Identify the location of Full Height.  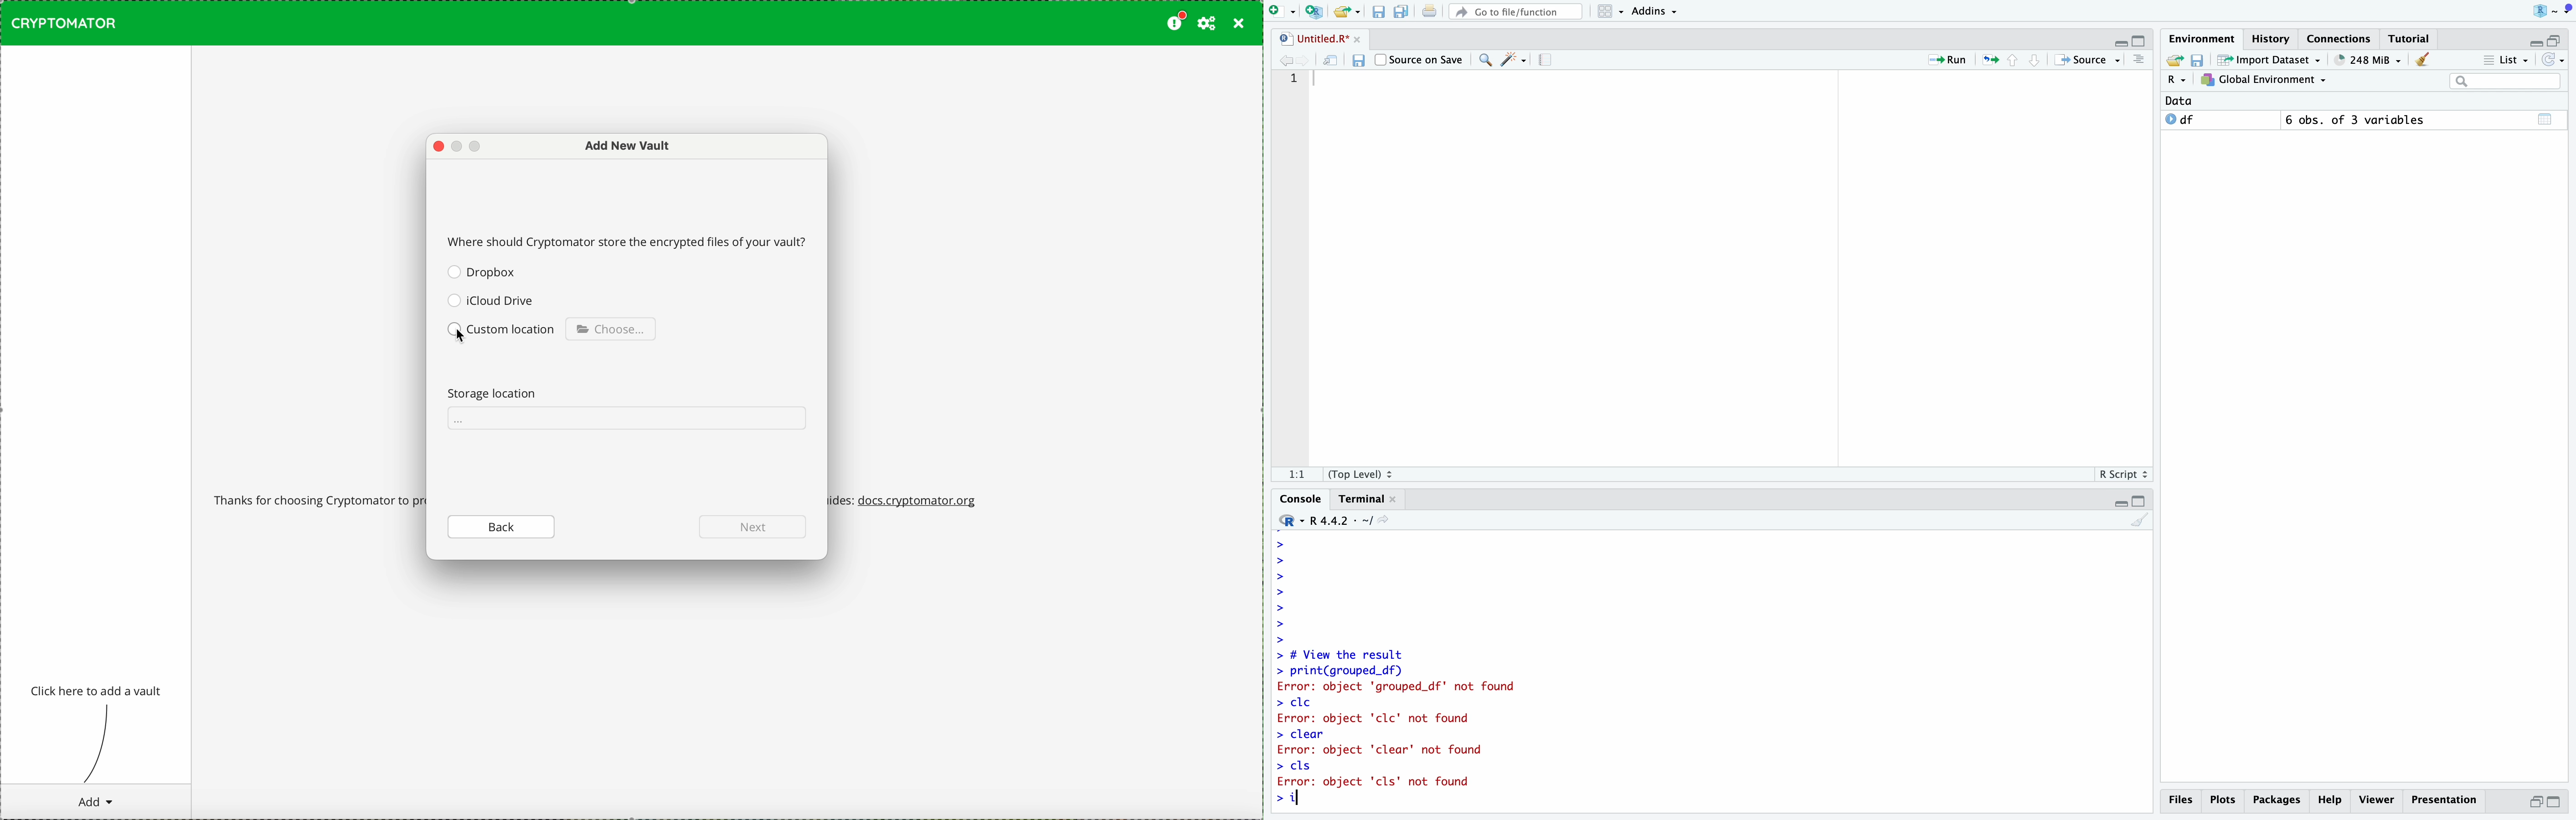
(2140, 501).